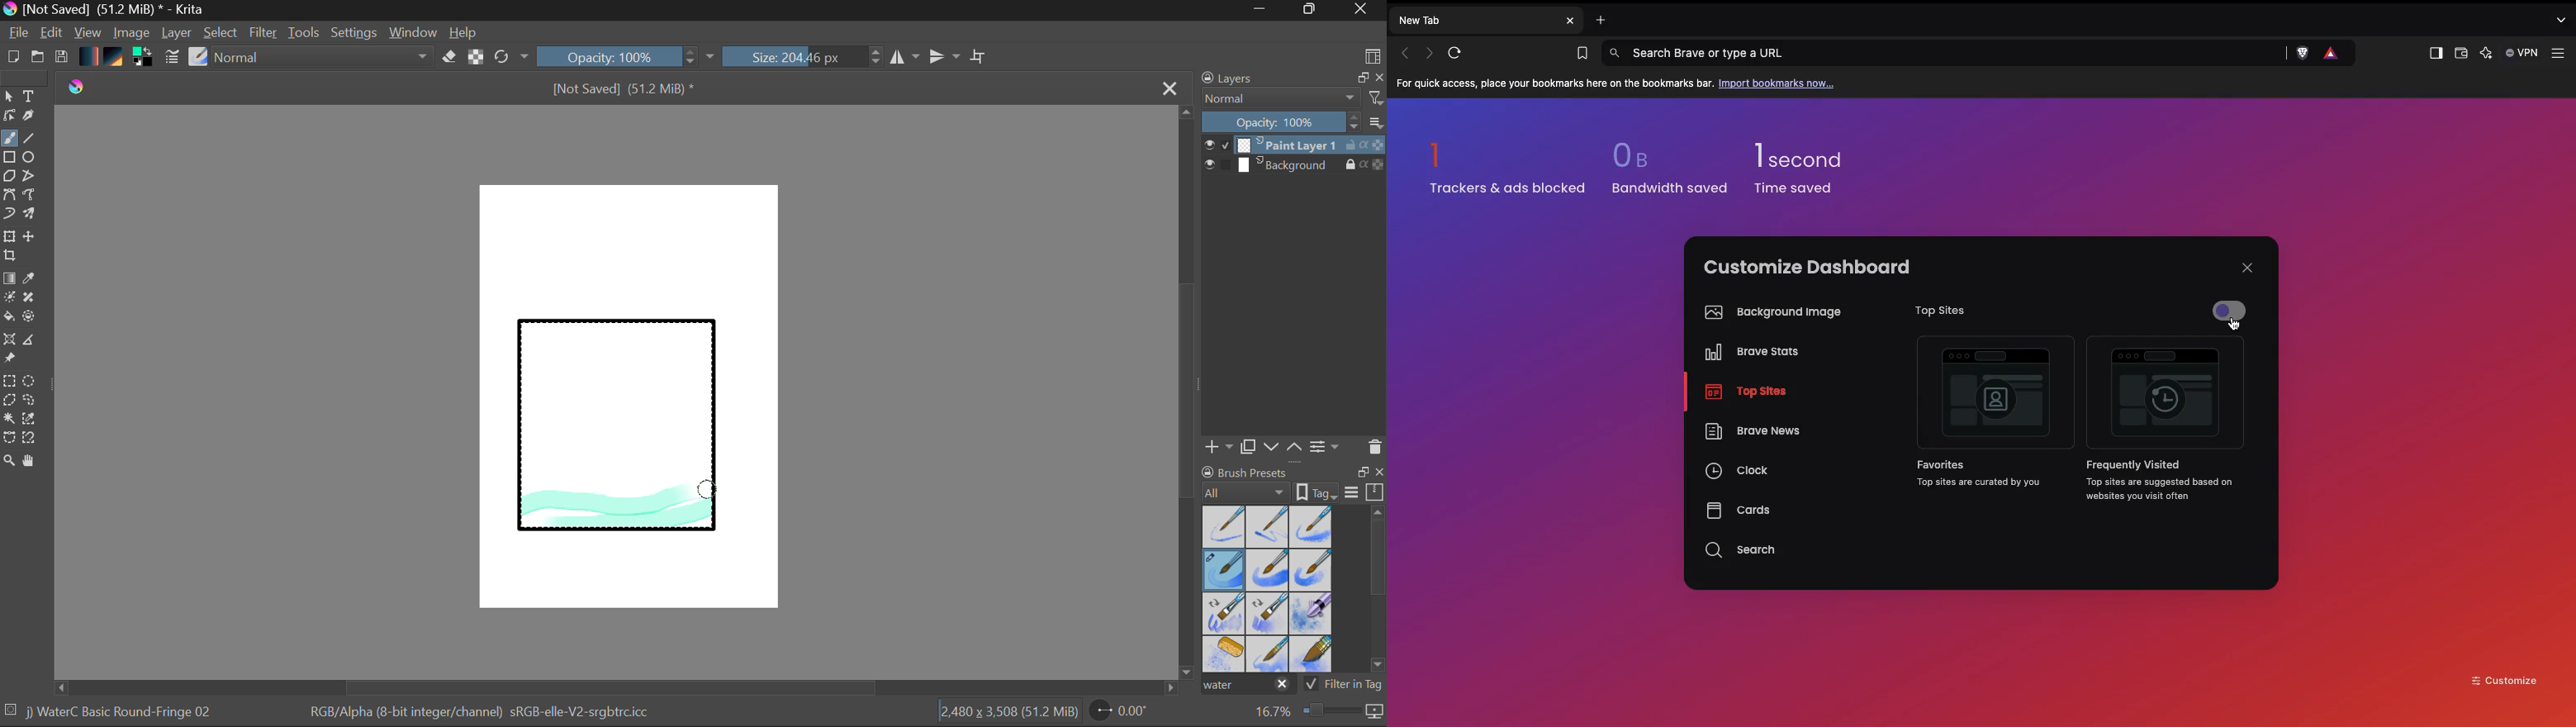  What do you see at coordinates (1313, 10) in the screenshot?
I see `Minimize` at bounding box center [1313, 10].